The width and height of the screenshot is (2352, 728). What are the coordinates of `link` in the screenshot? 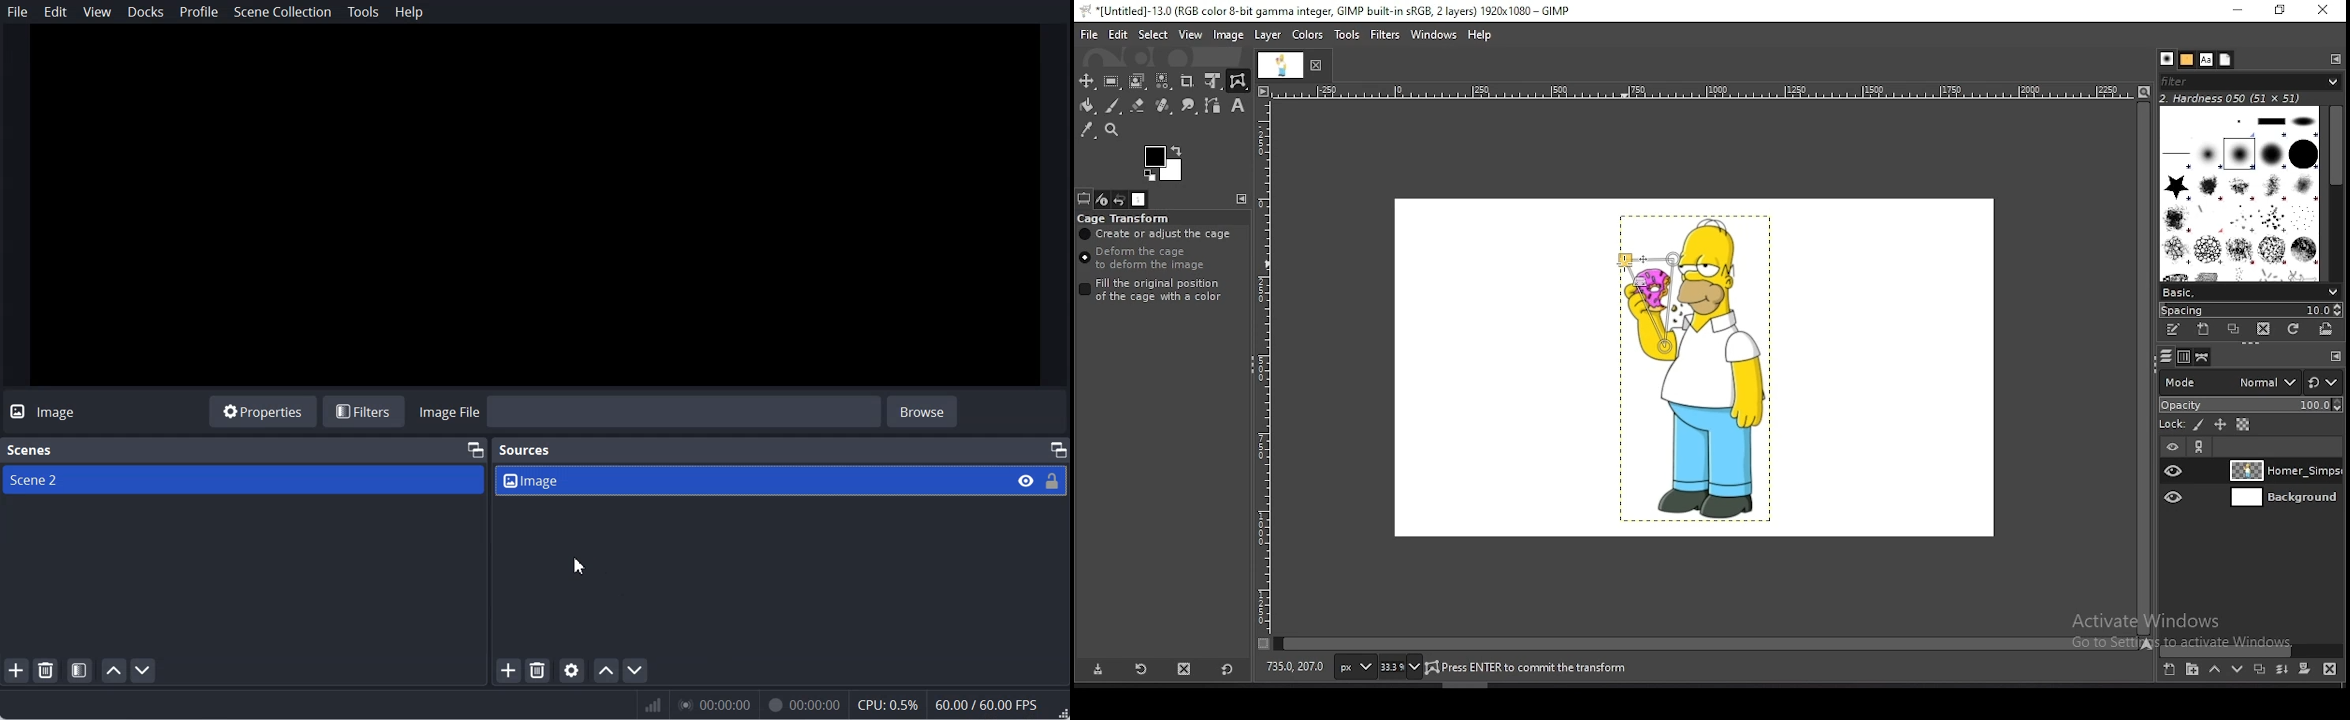 It's located at (2201, 448).